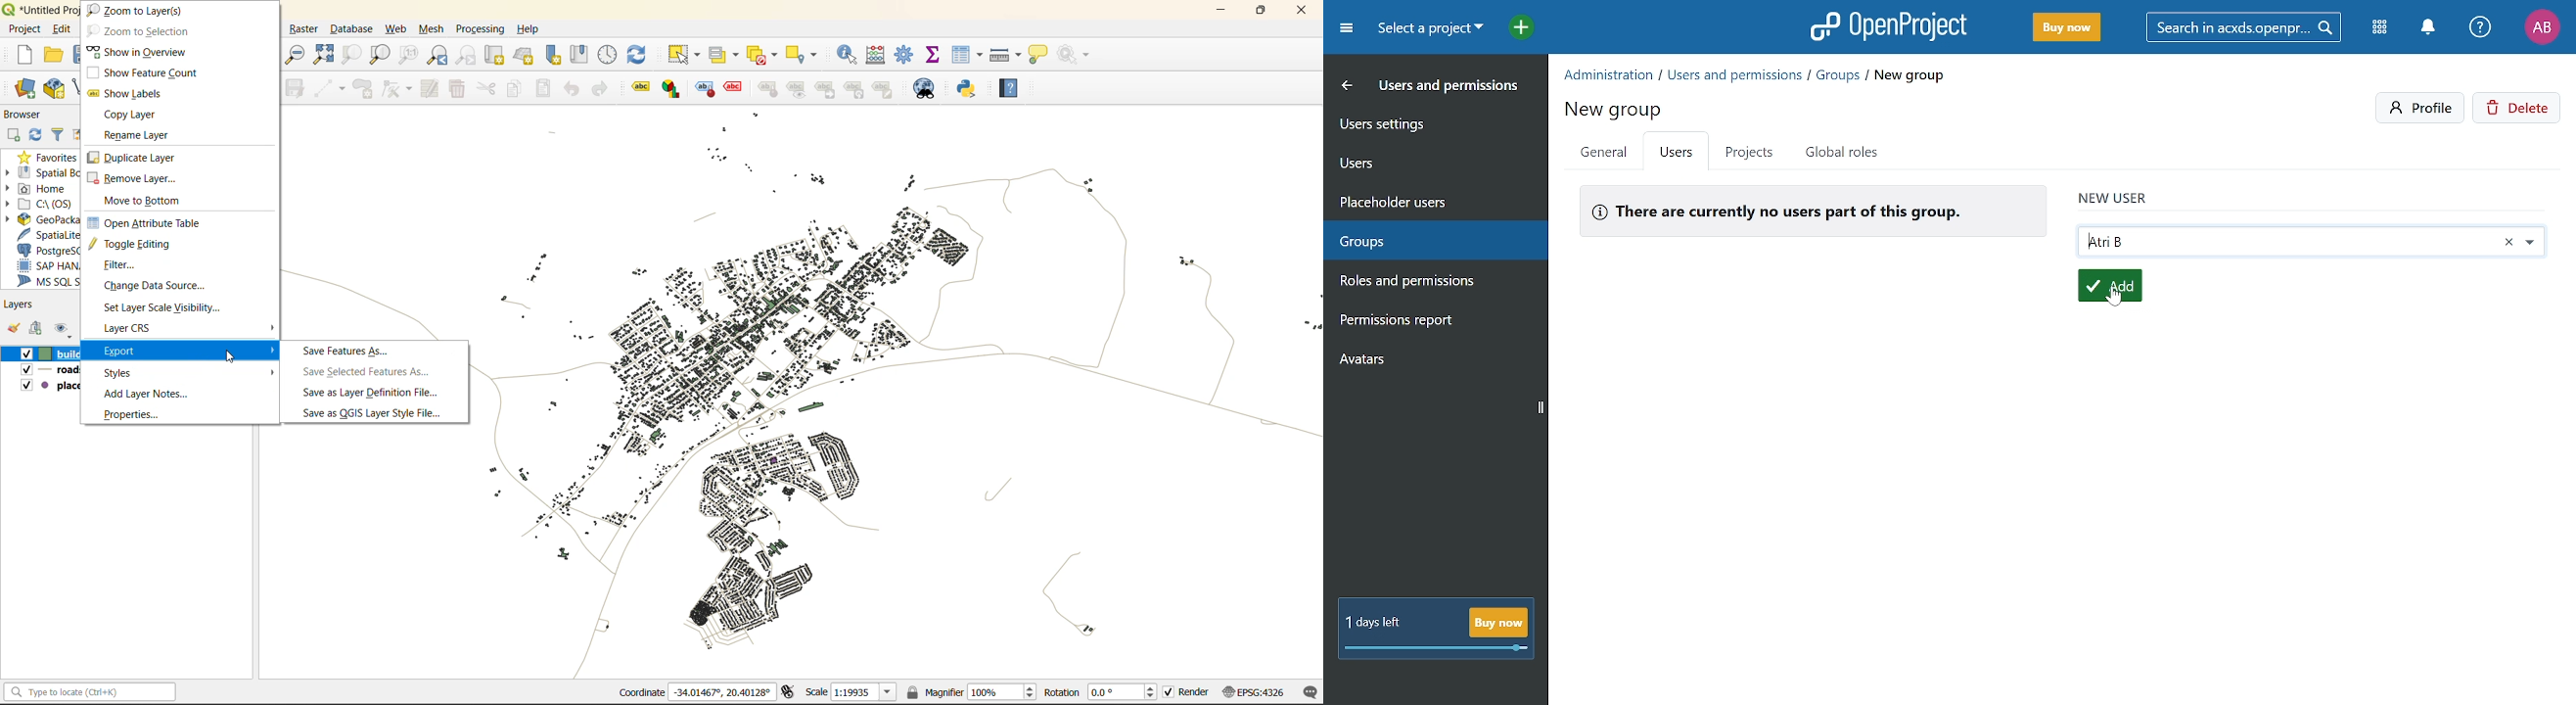  What do you see at coordinates (1433, 200) in the screenshot?
I see `Placeholders users` at bounding box center [1433, 200].